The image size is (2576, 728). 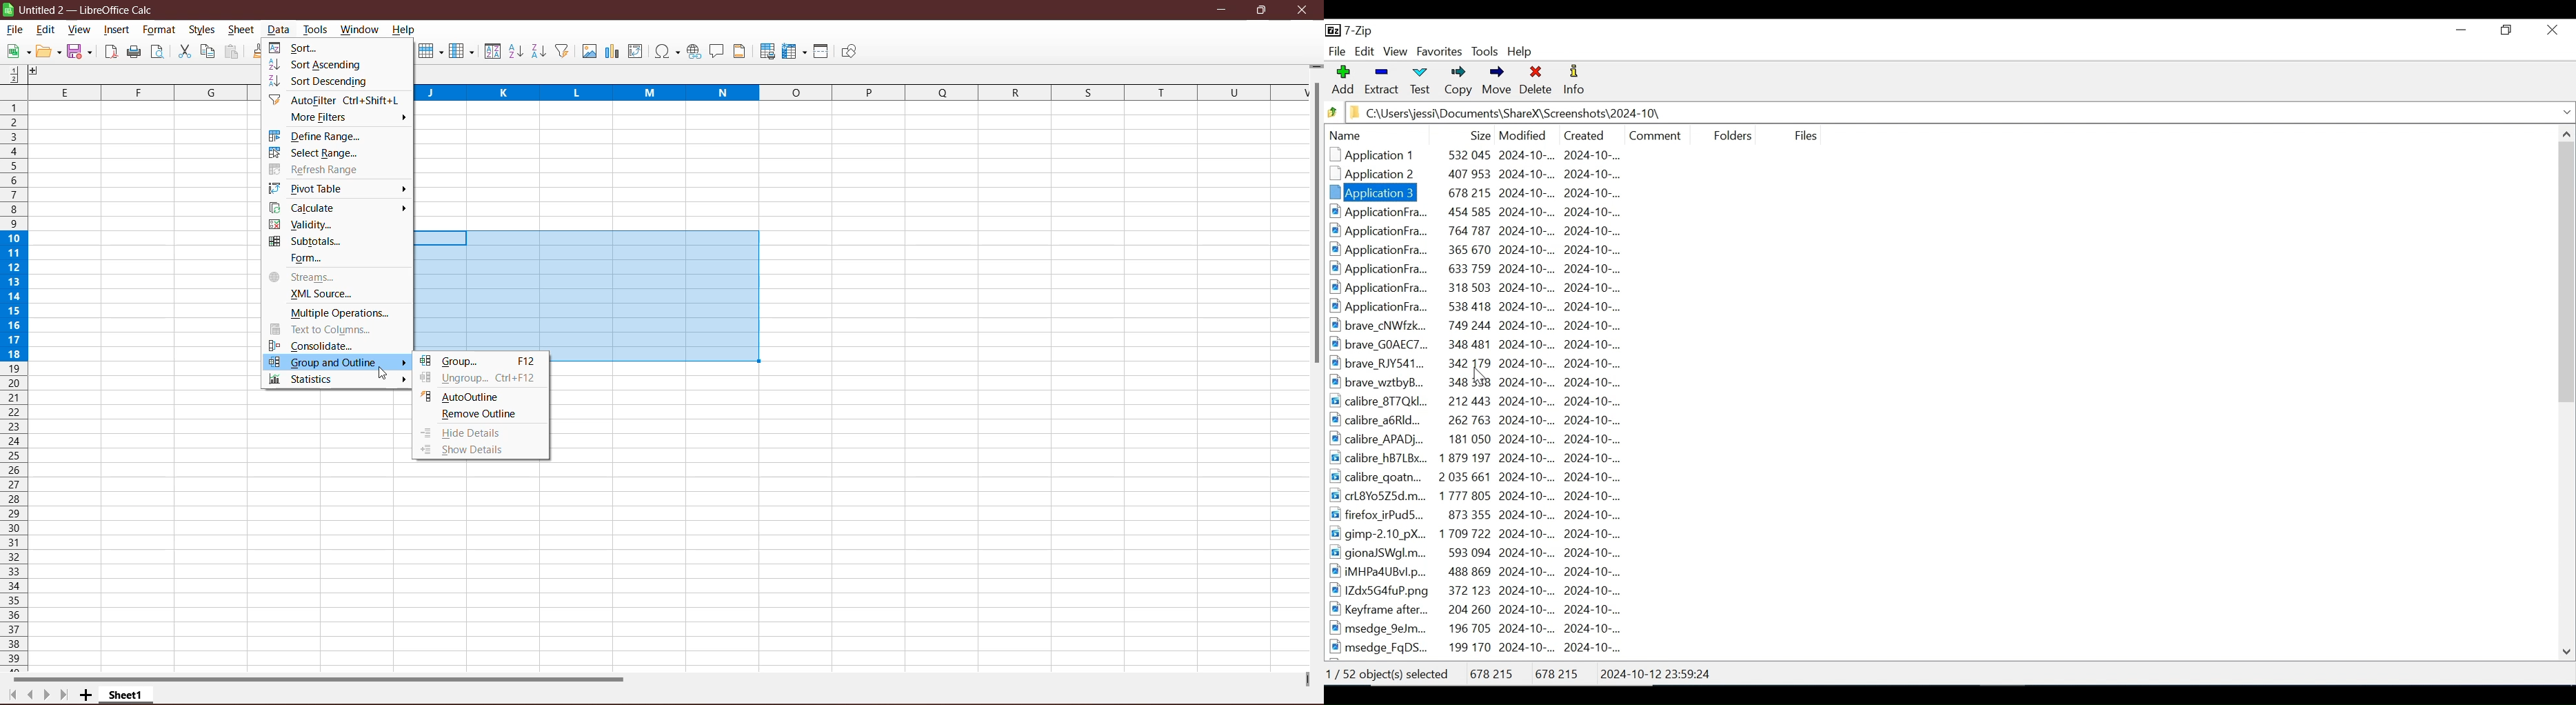 I want to click on Streams, so click(x=304, y=277).